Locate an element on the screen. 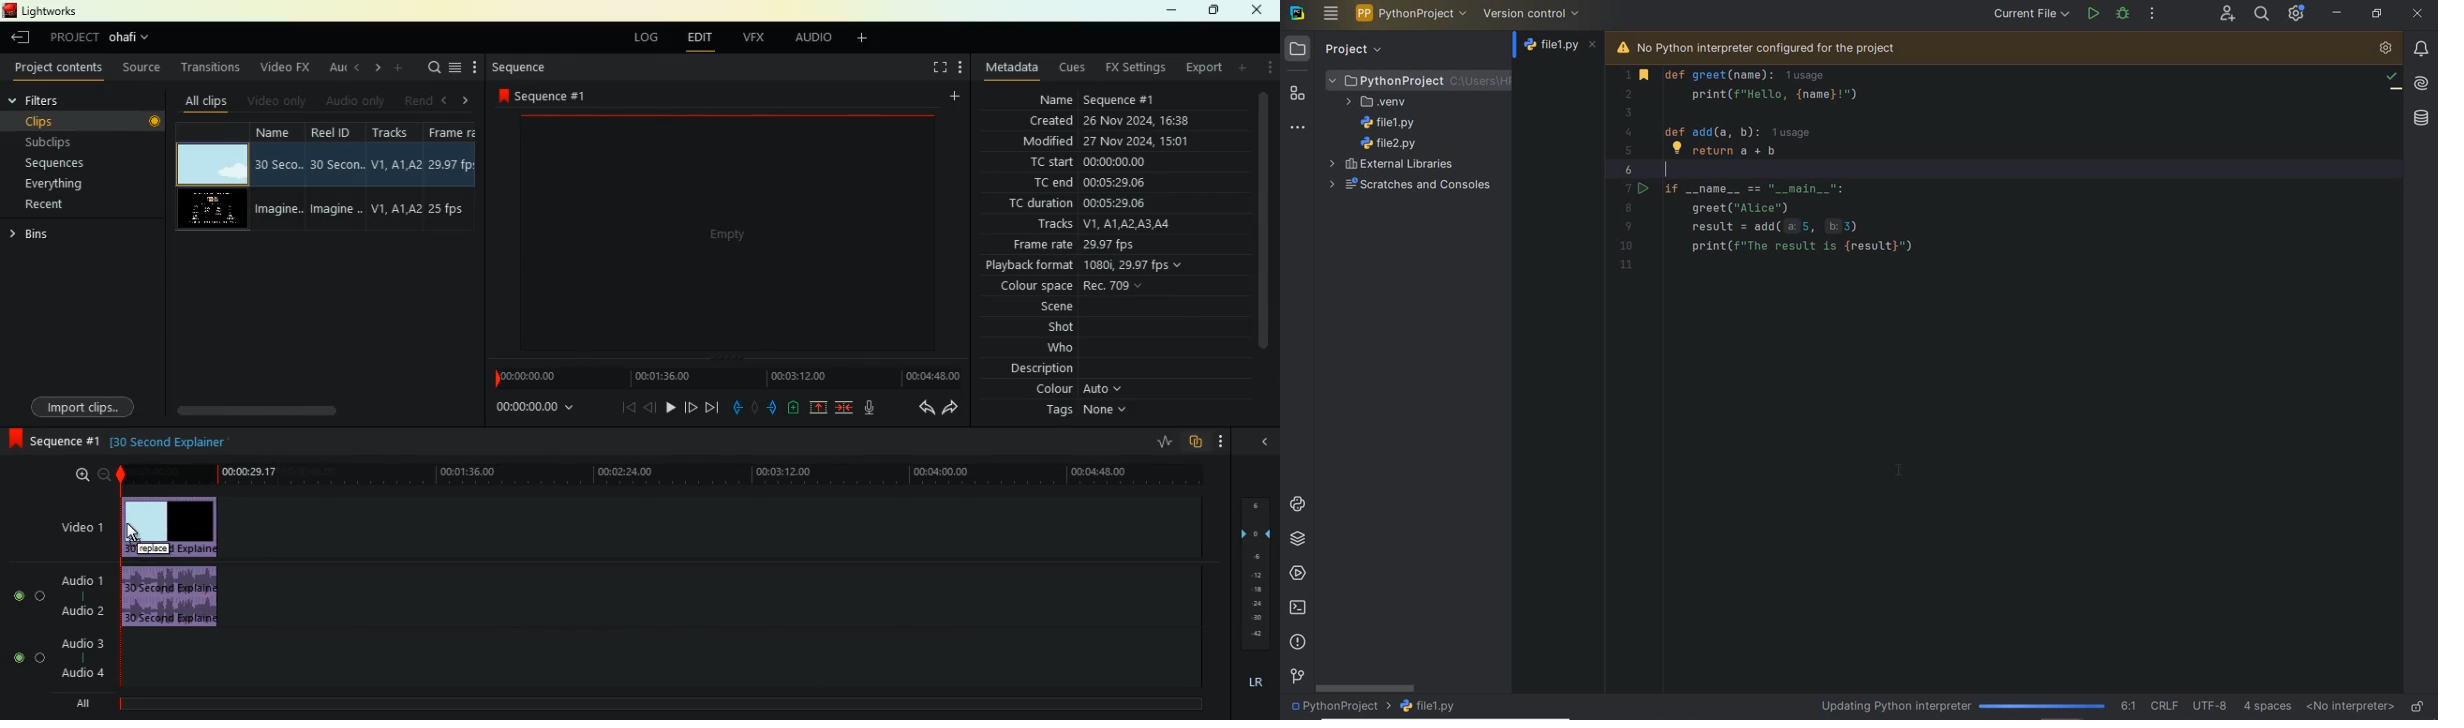 The width and height of the screenshot is (2464, 728). toggle is located at coordinates (17, 656).